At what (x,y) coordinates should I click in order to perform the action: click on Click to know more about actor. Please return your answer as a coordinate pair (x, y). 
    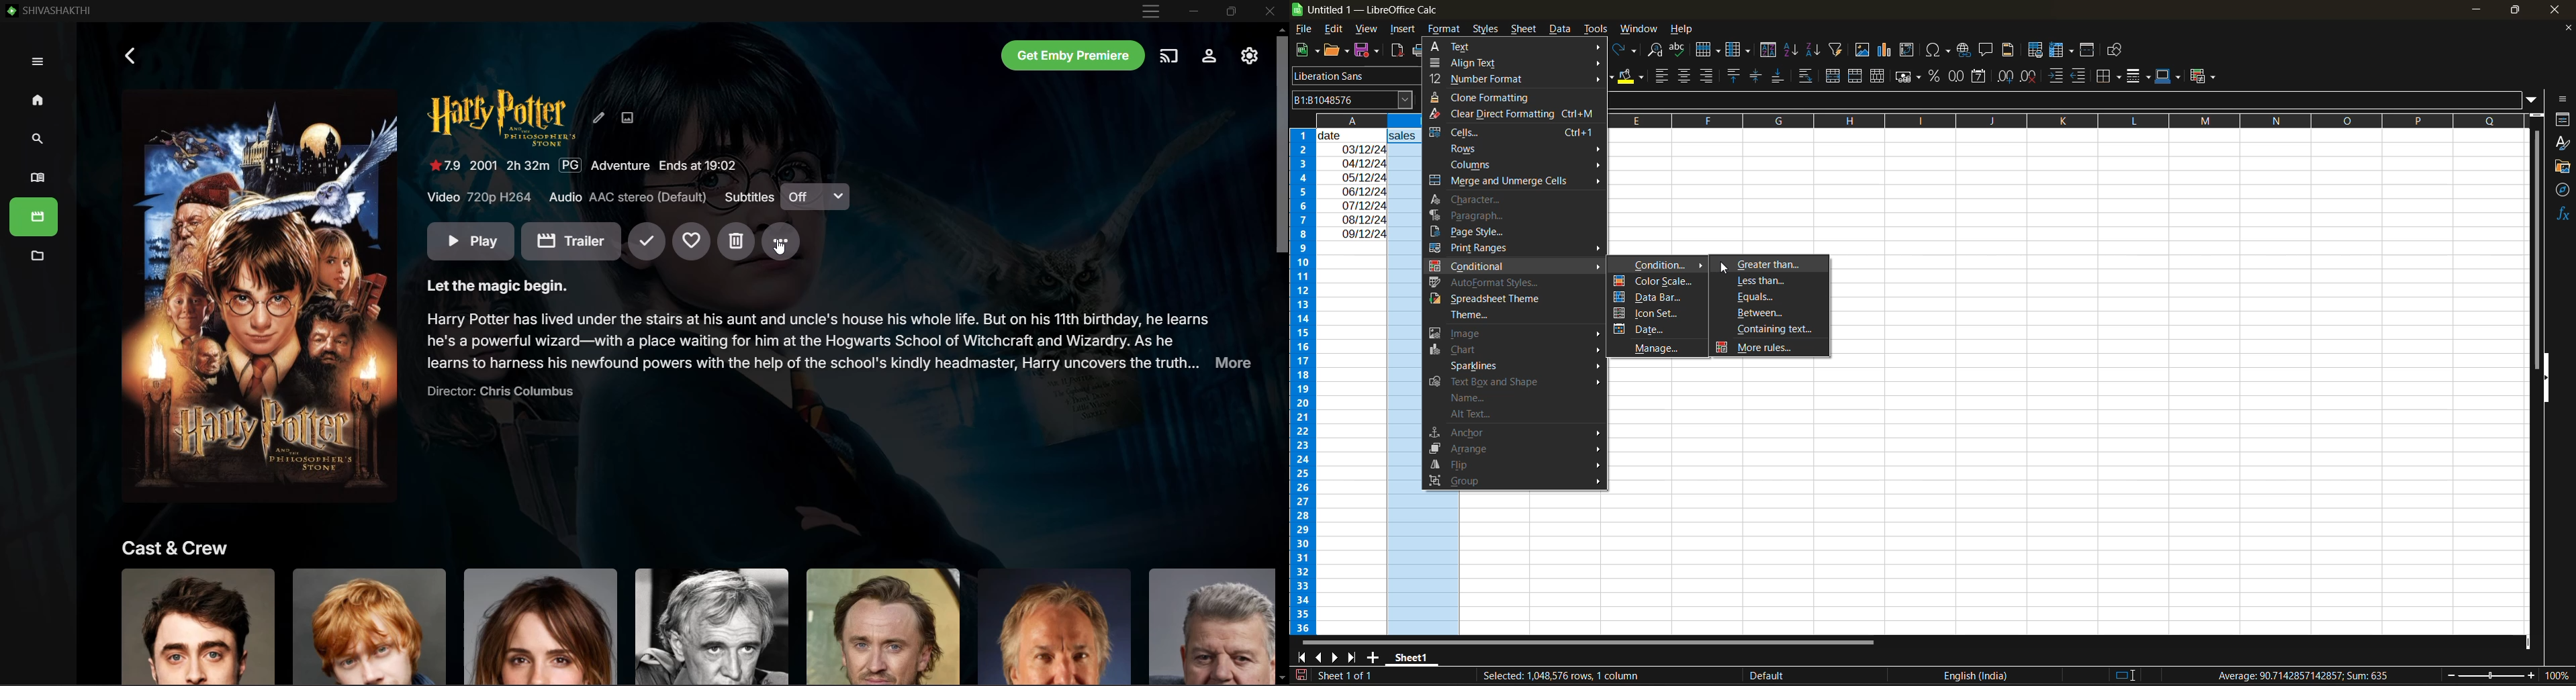
    Looking at the image, I should click on (710, 626).